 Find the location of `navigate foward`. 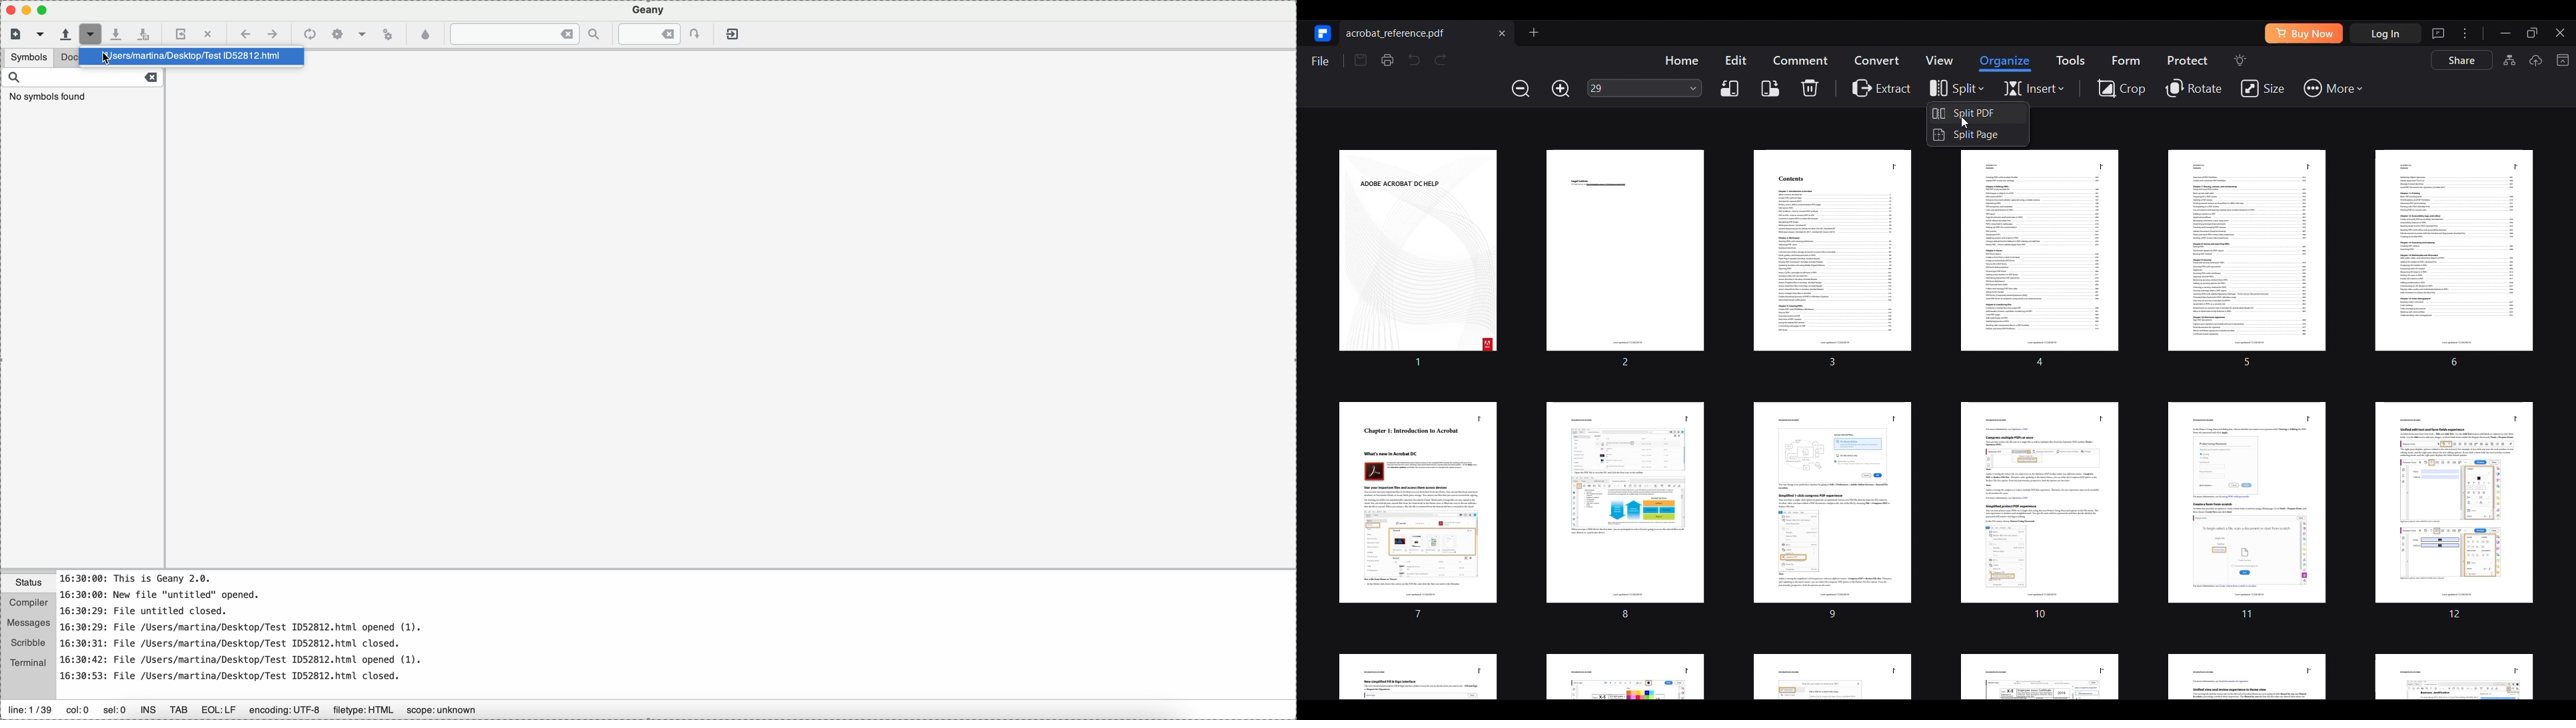

navigate foward is located at coordinates (274, 34).